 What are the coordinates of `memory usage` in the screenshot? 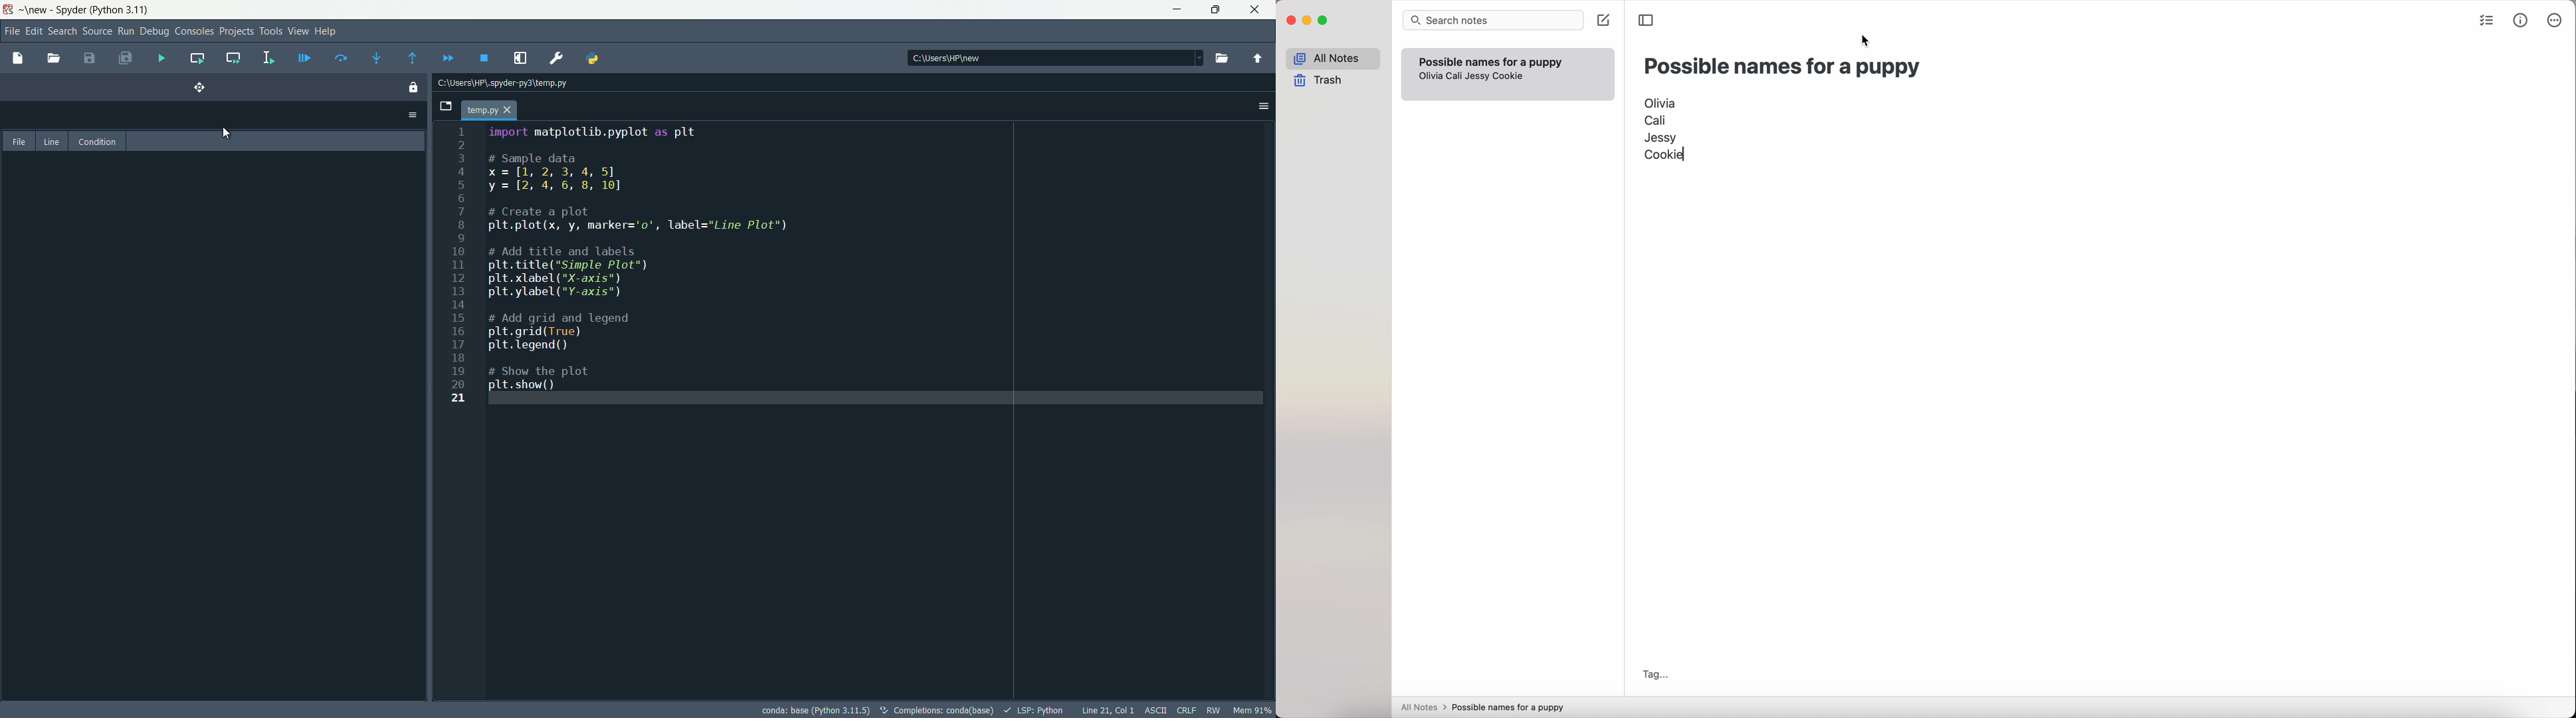 It's located at (1252, 710).